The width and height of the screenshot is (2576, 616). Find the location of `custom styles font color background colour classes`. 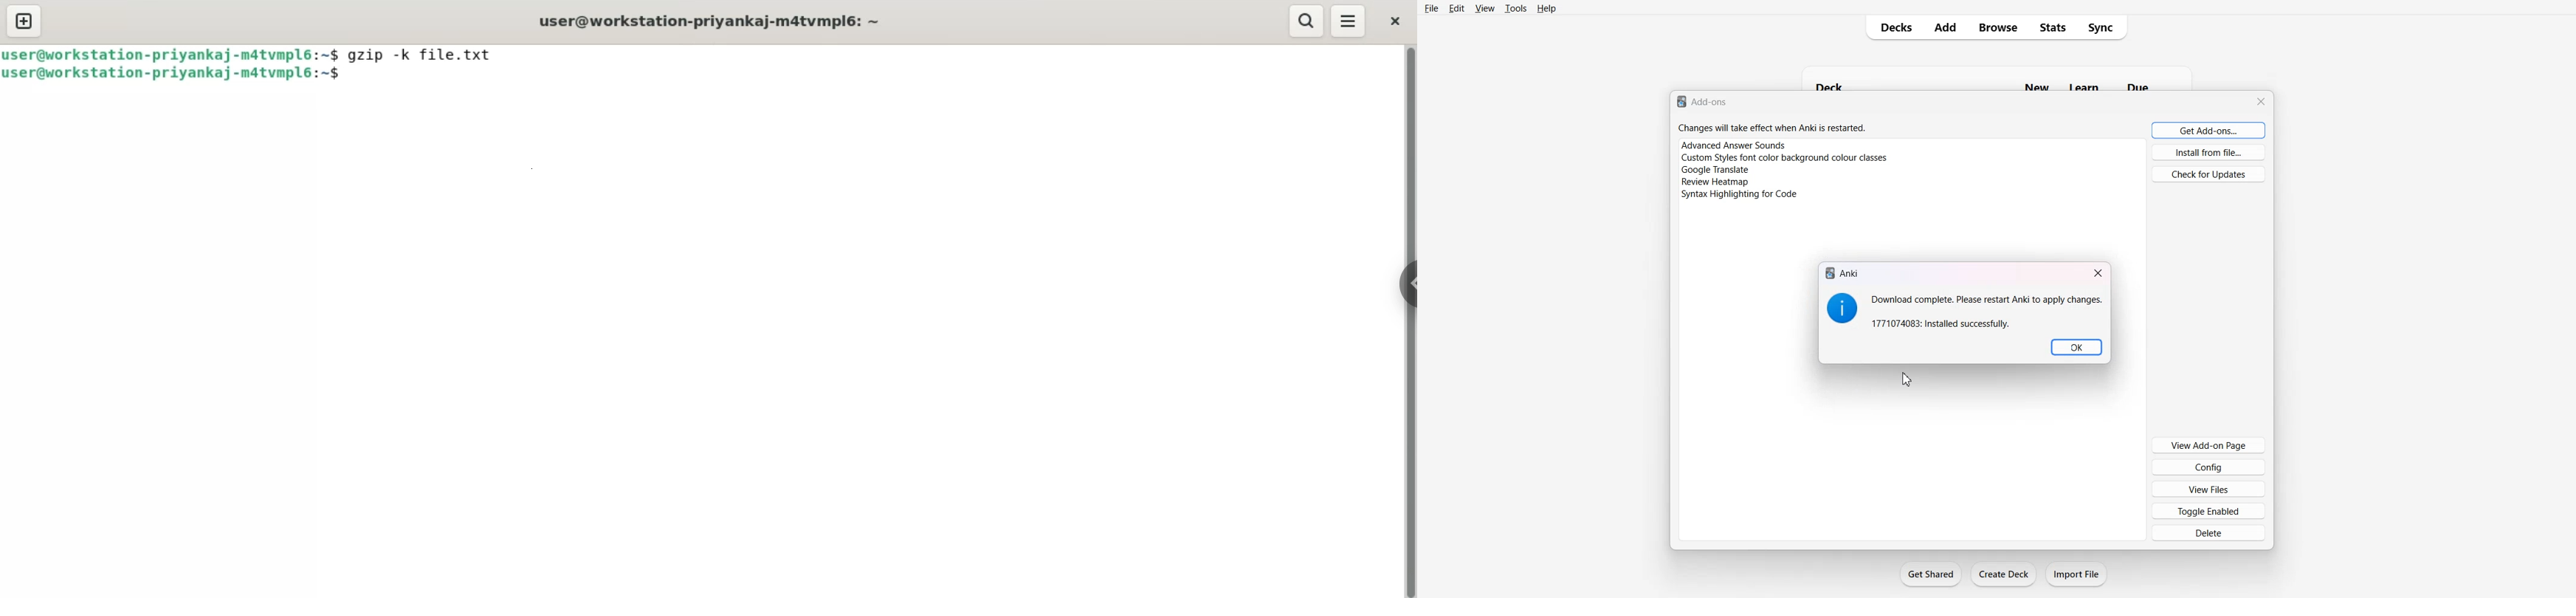

custom styles font color background colour classes is located at coordinates (1786, 158).